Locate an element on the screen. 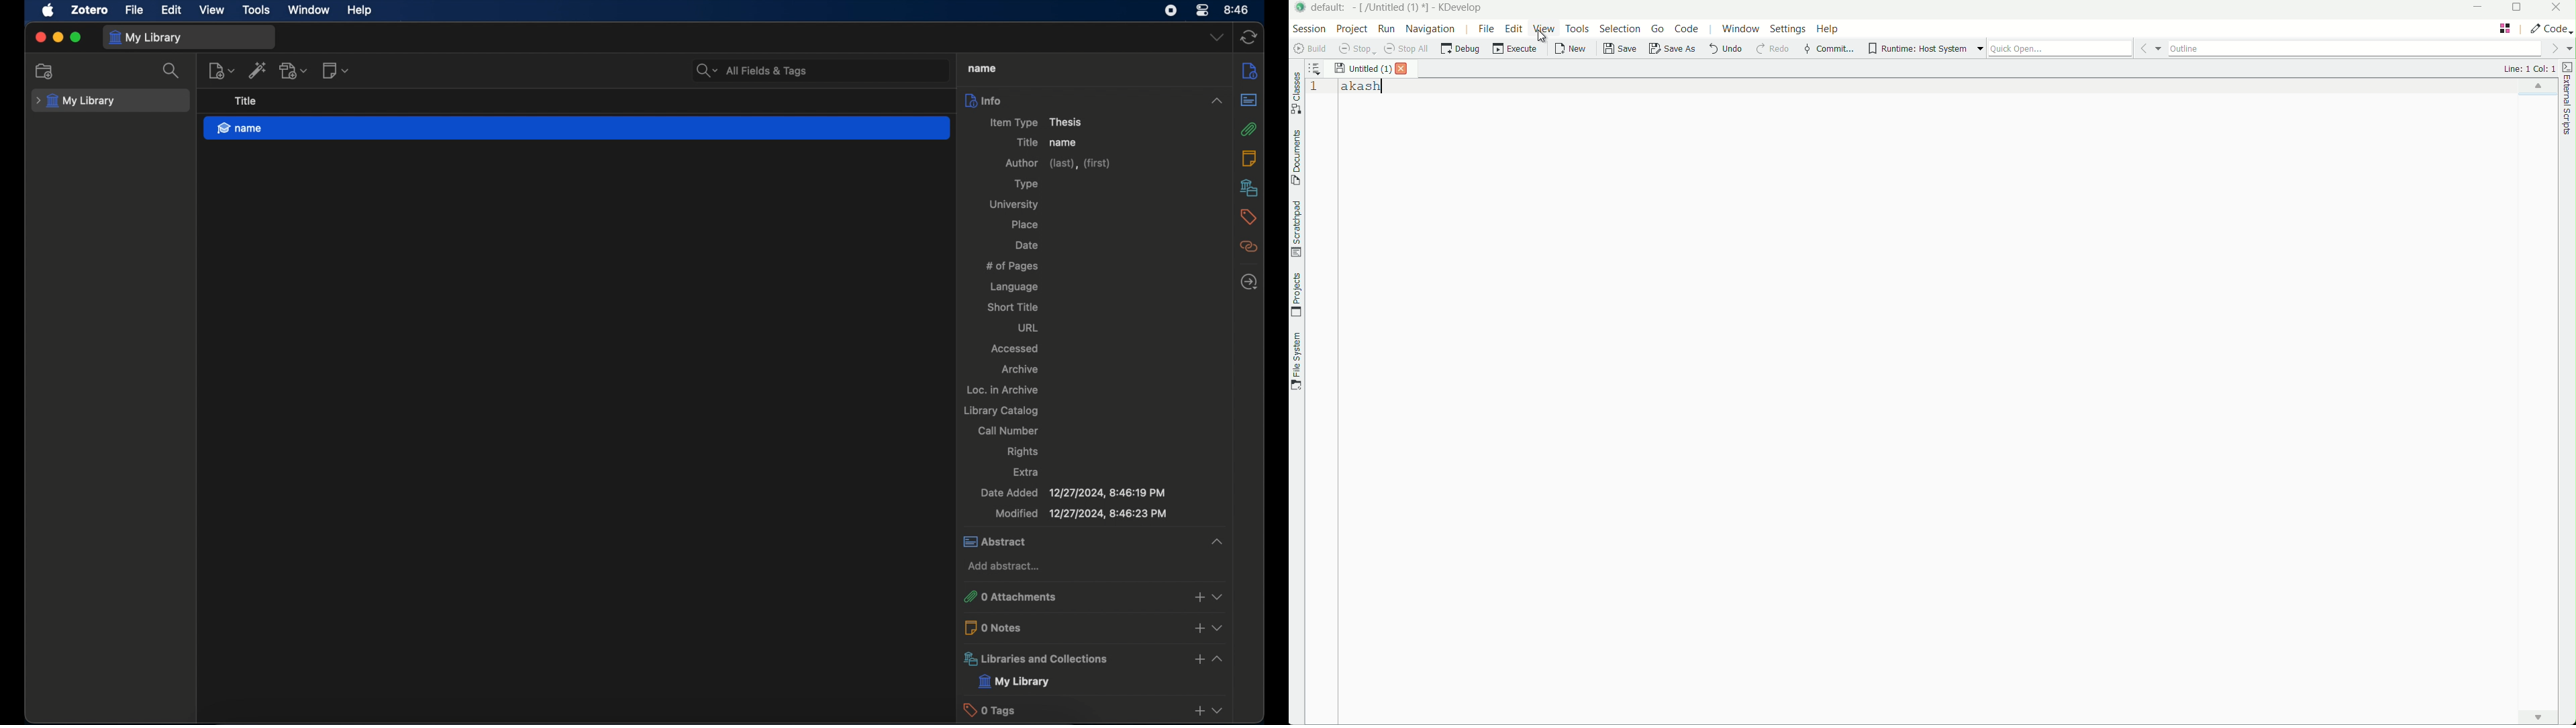  help is located at coordinates (360, 11).